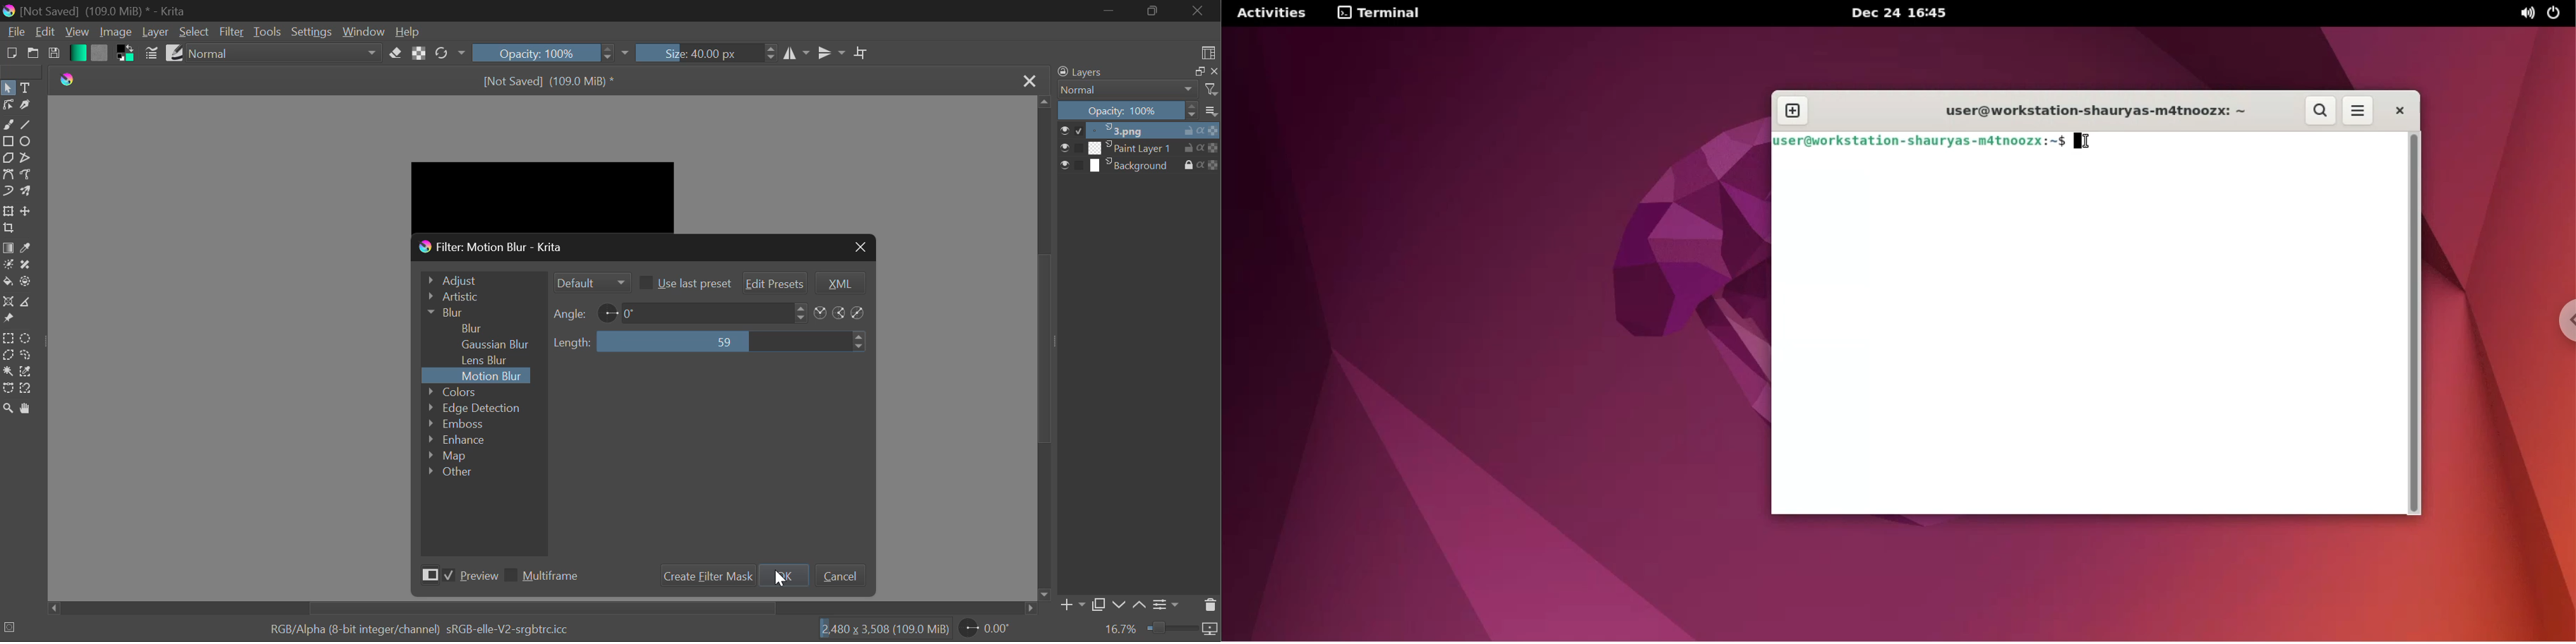 This screenshot has height=644, width=2576. Describe the element at coordinates (591, 282) in the screenshot. I see `Filter Mode` at that location.